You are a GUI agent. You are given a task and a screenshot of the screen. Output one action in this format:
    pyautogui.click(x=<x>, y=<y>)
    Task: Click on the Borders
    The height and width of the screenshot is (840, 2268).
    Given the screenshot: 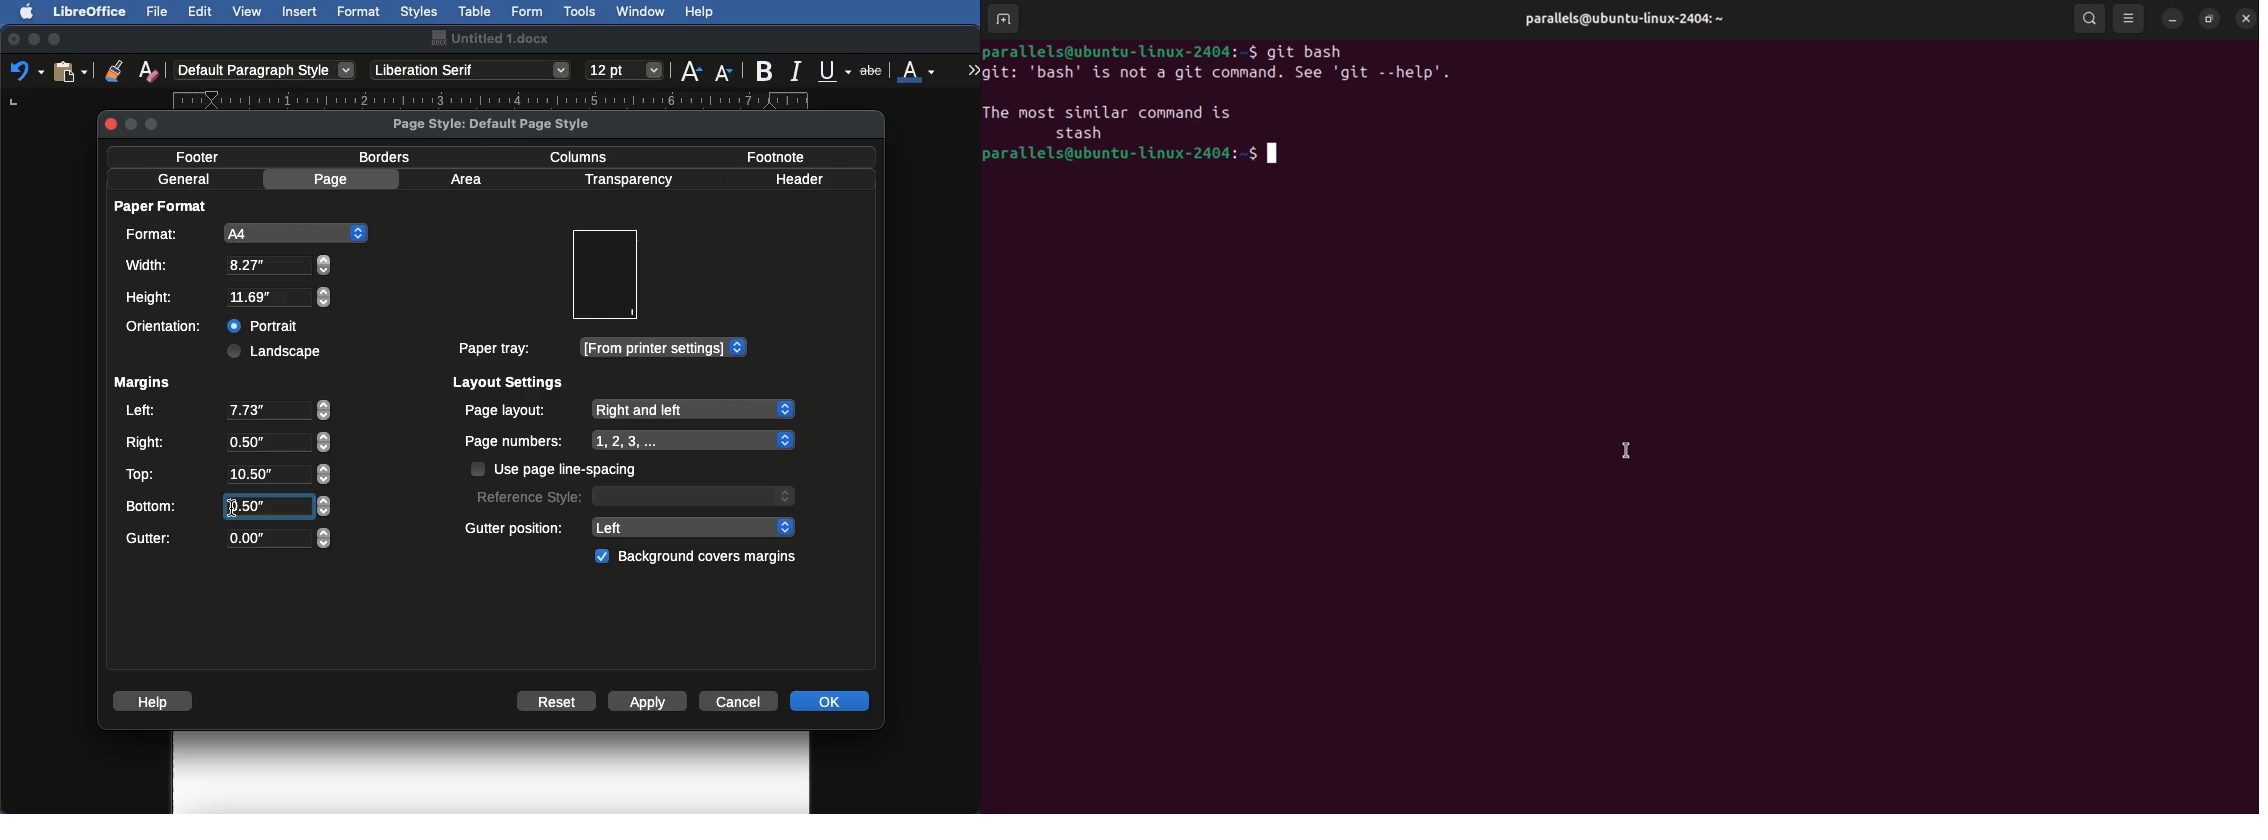 What is the action you would take?
    pyautogui.click(x=386, y=157)
    